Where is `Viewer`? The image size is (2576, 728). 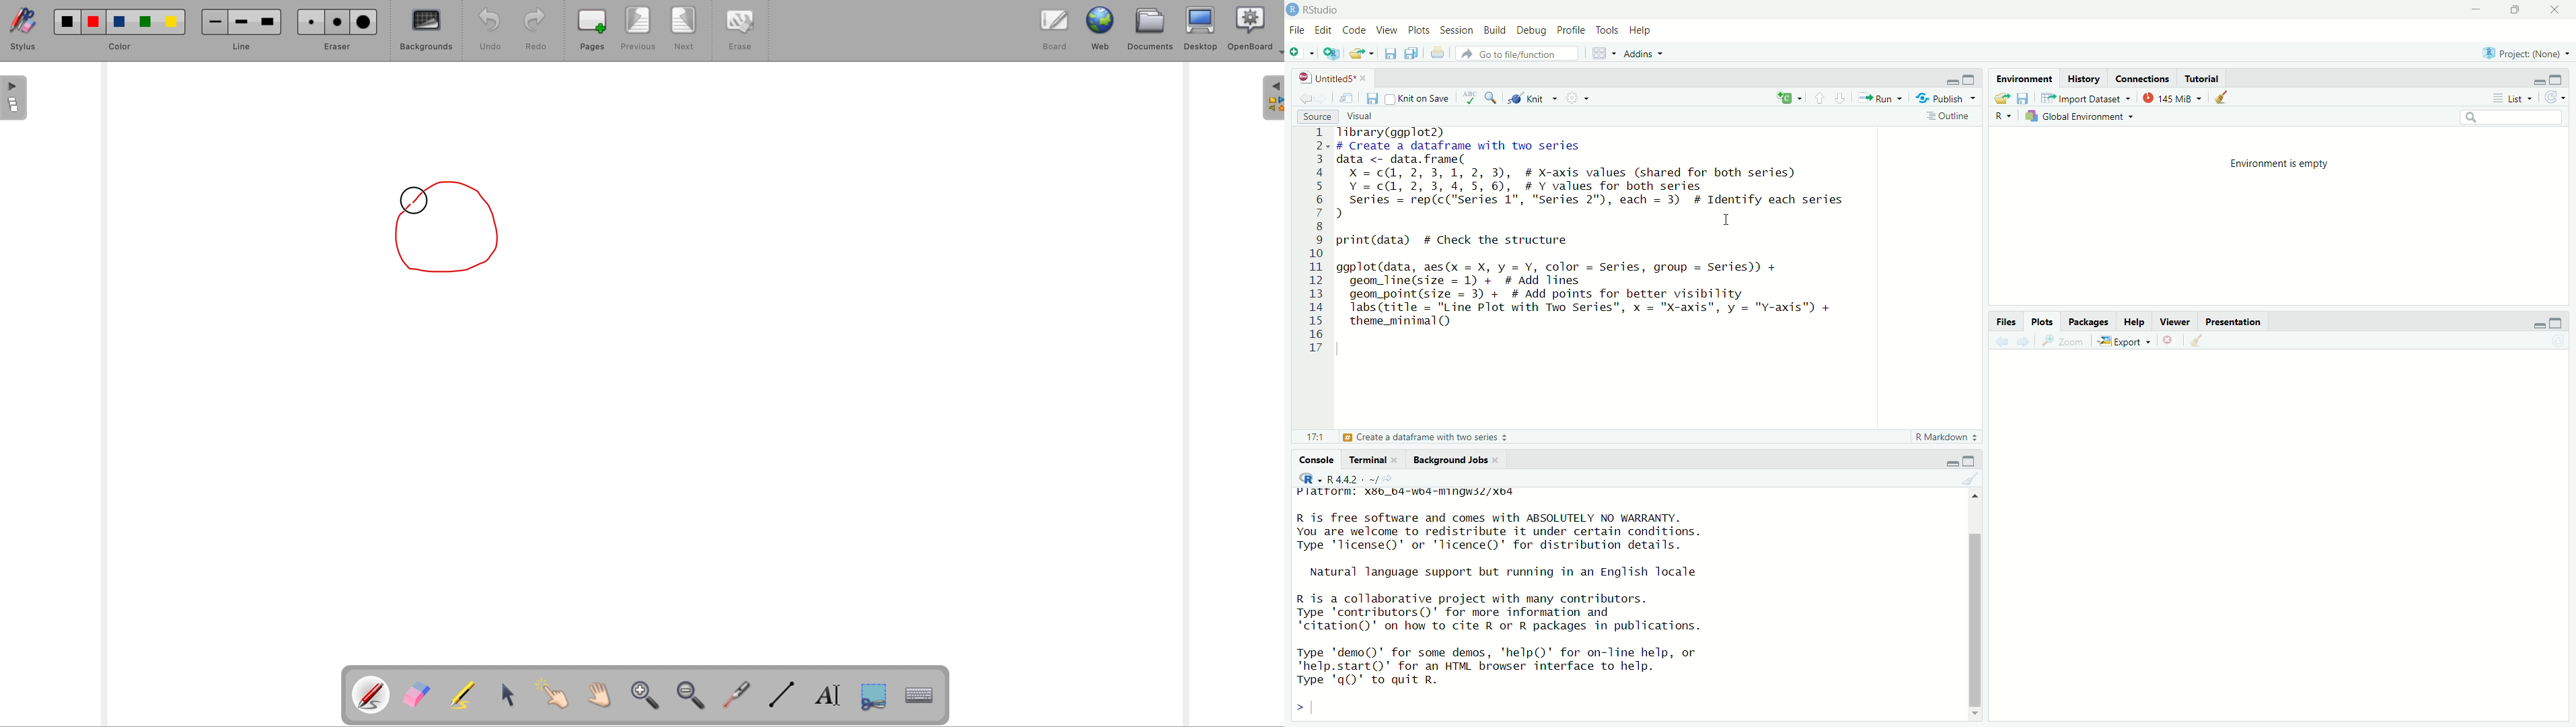
Viewer is located at coordinates (2174, 322).